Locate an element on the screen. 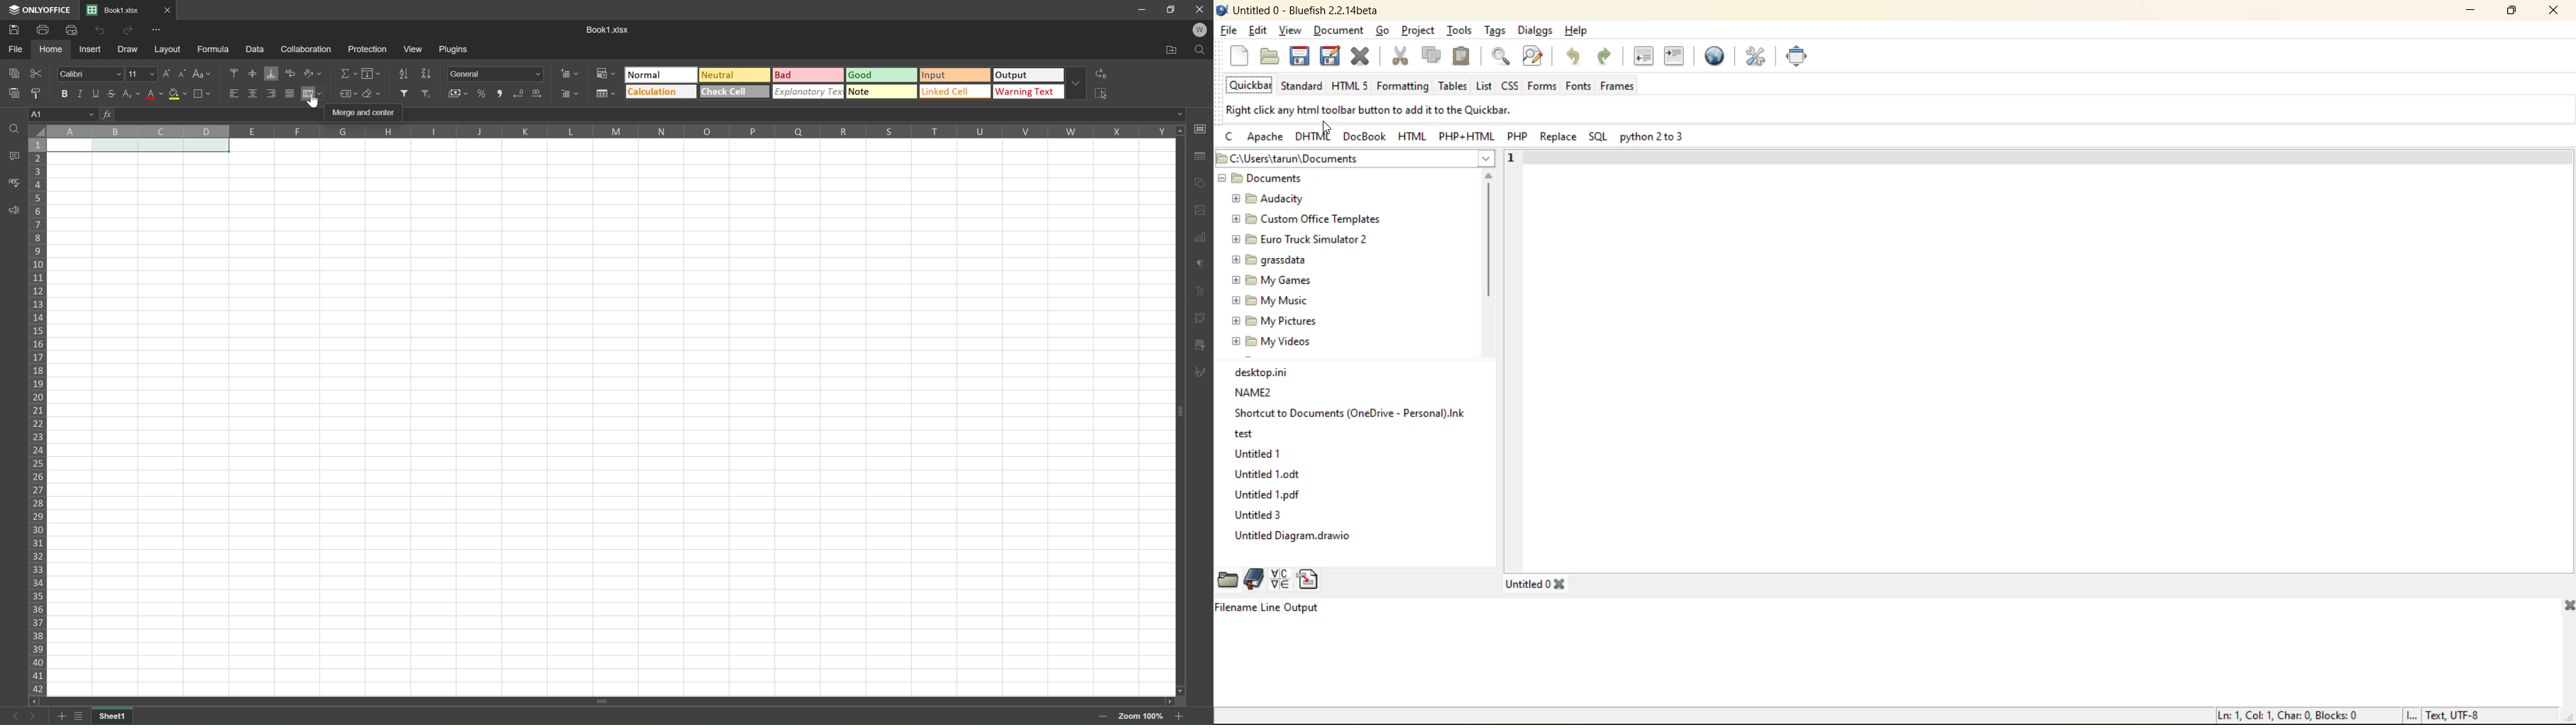 Image resolution: width=2576 pixels, height=728 pixels. css is located at coordinates (1511, 86).